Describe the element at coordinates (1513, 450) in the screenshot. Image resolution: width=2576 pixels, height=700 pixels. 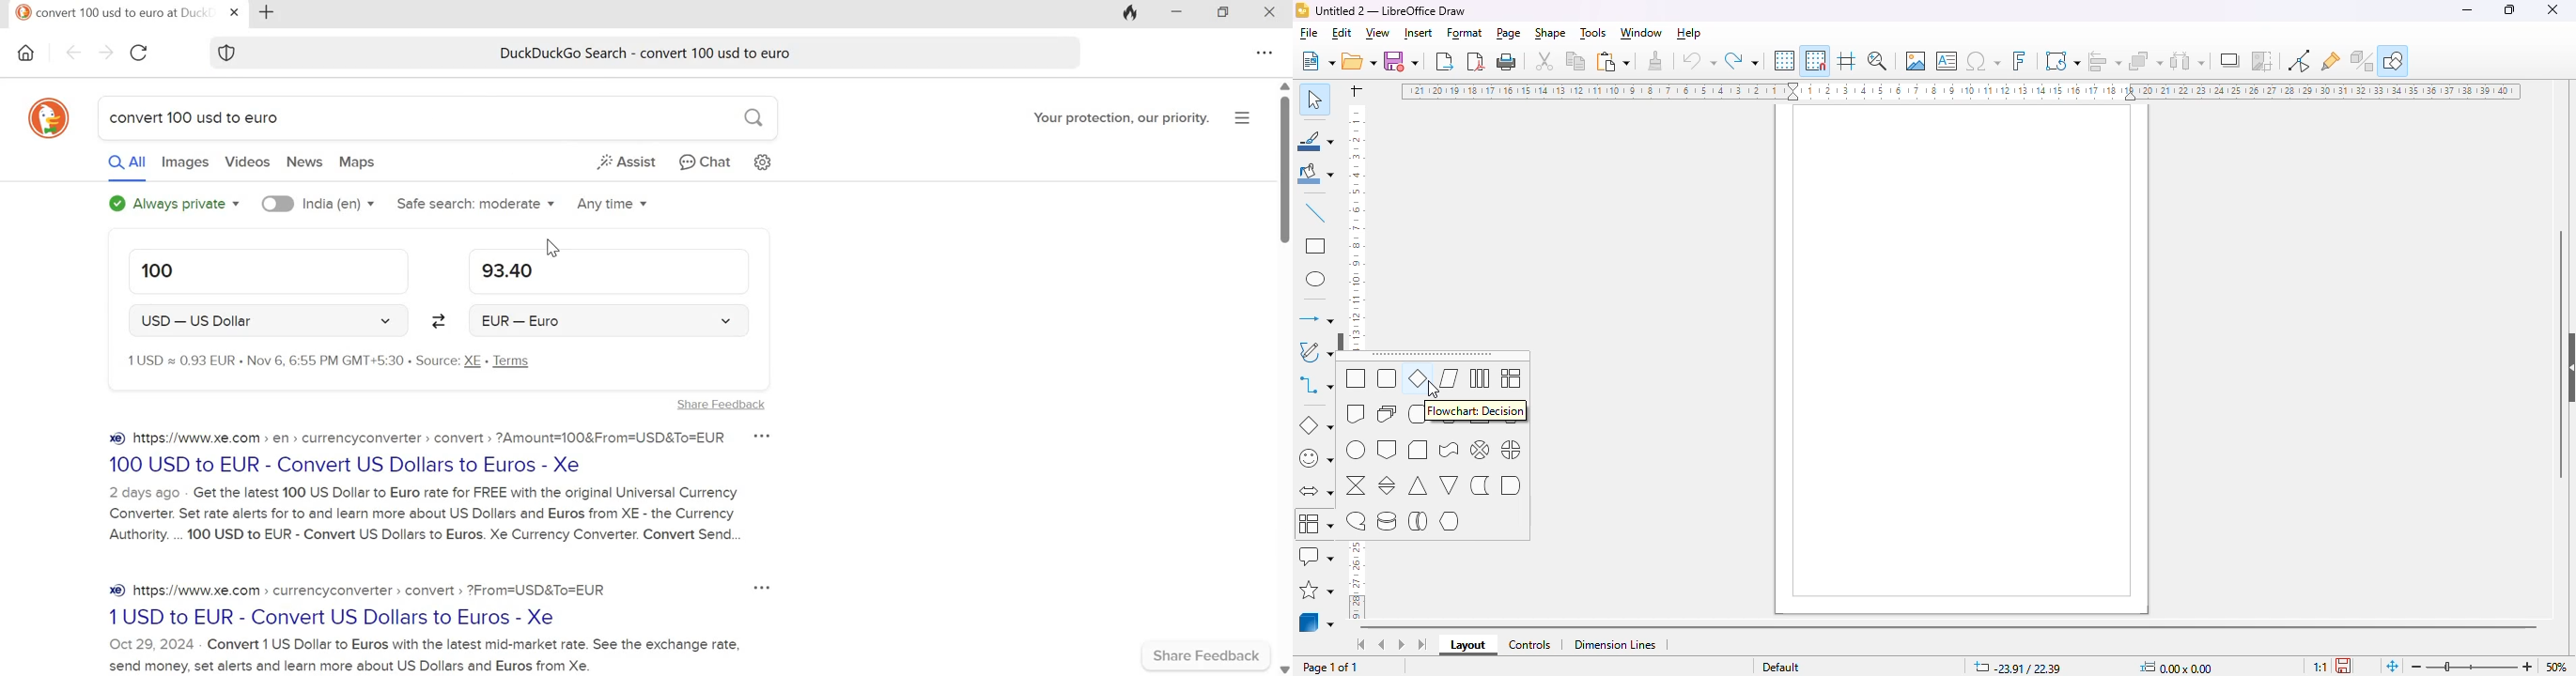
I see `flowchart: or` at that location.